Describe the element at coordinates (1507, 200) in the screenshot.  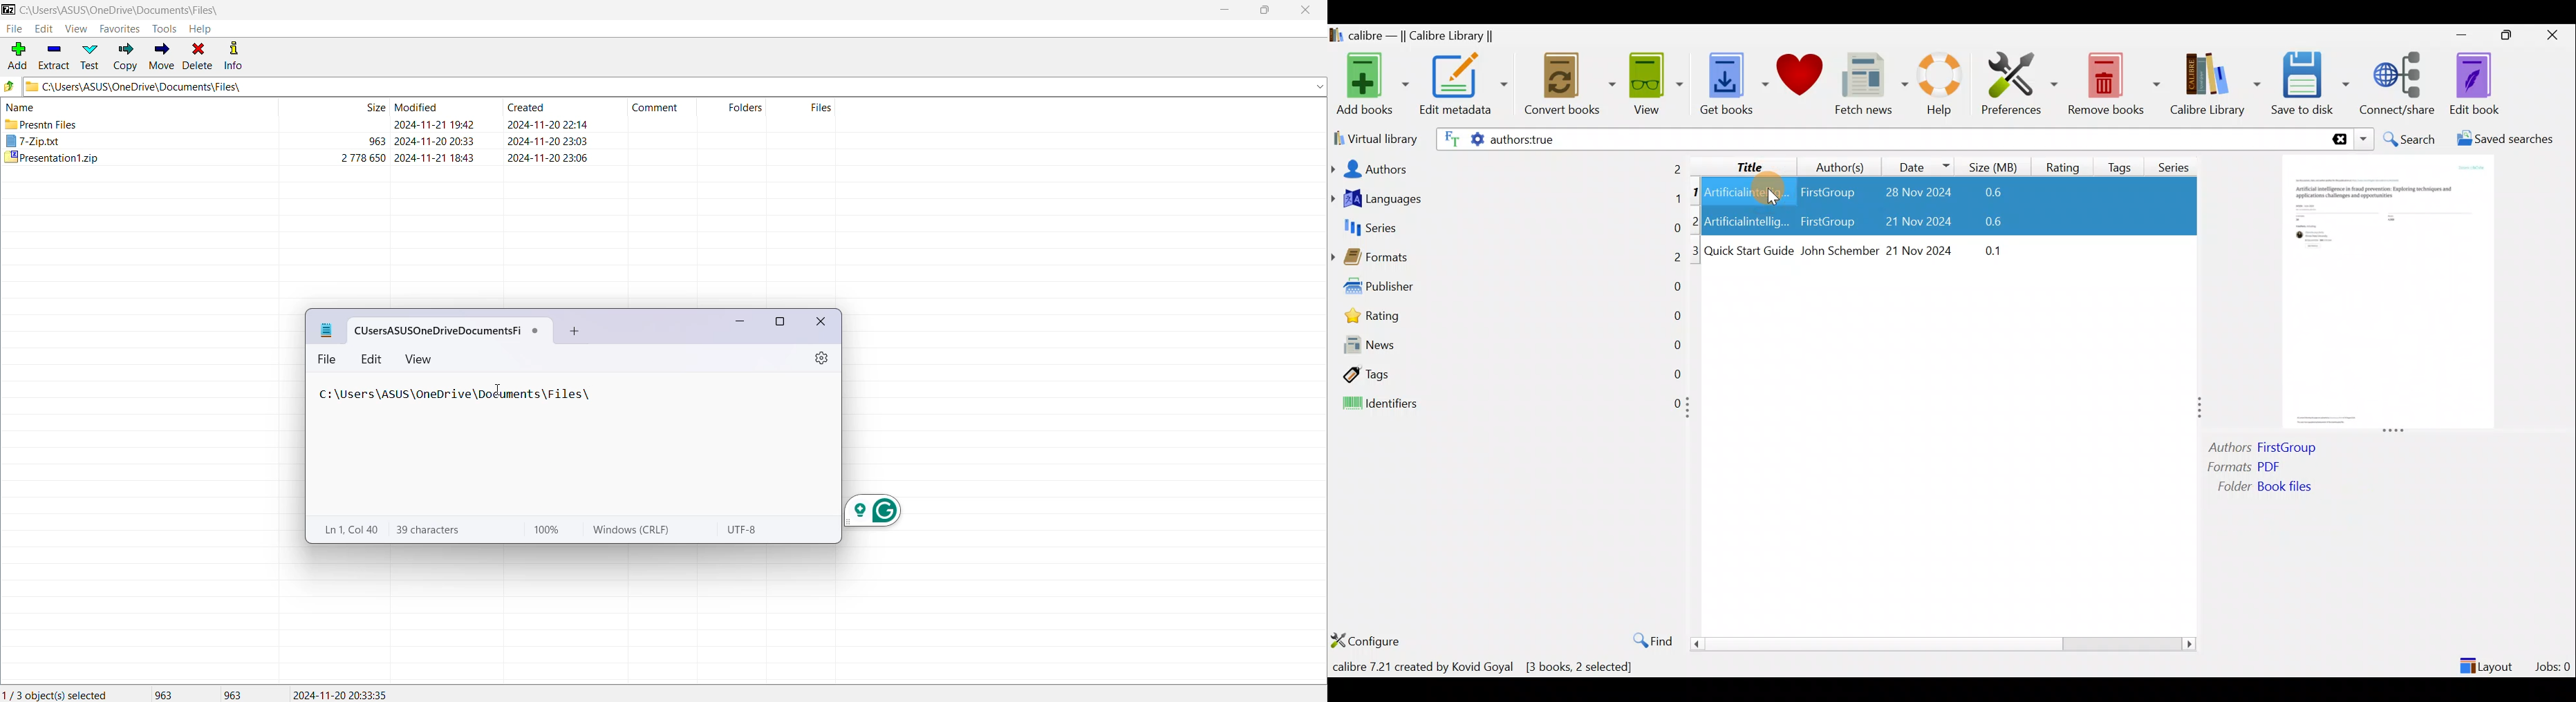
I see `Languages` at that location.